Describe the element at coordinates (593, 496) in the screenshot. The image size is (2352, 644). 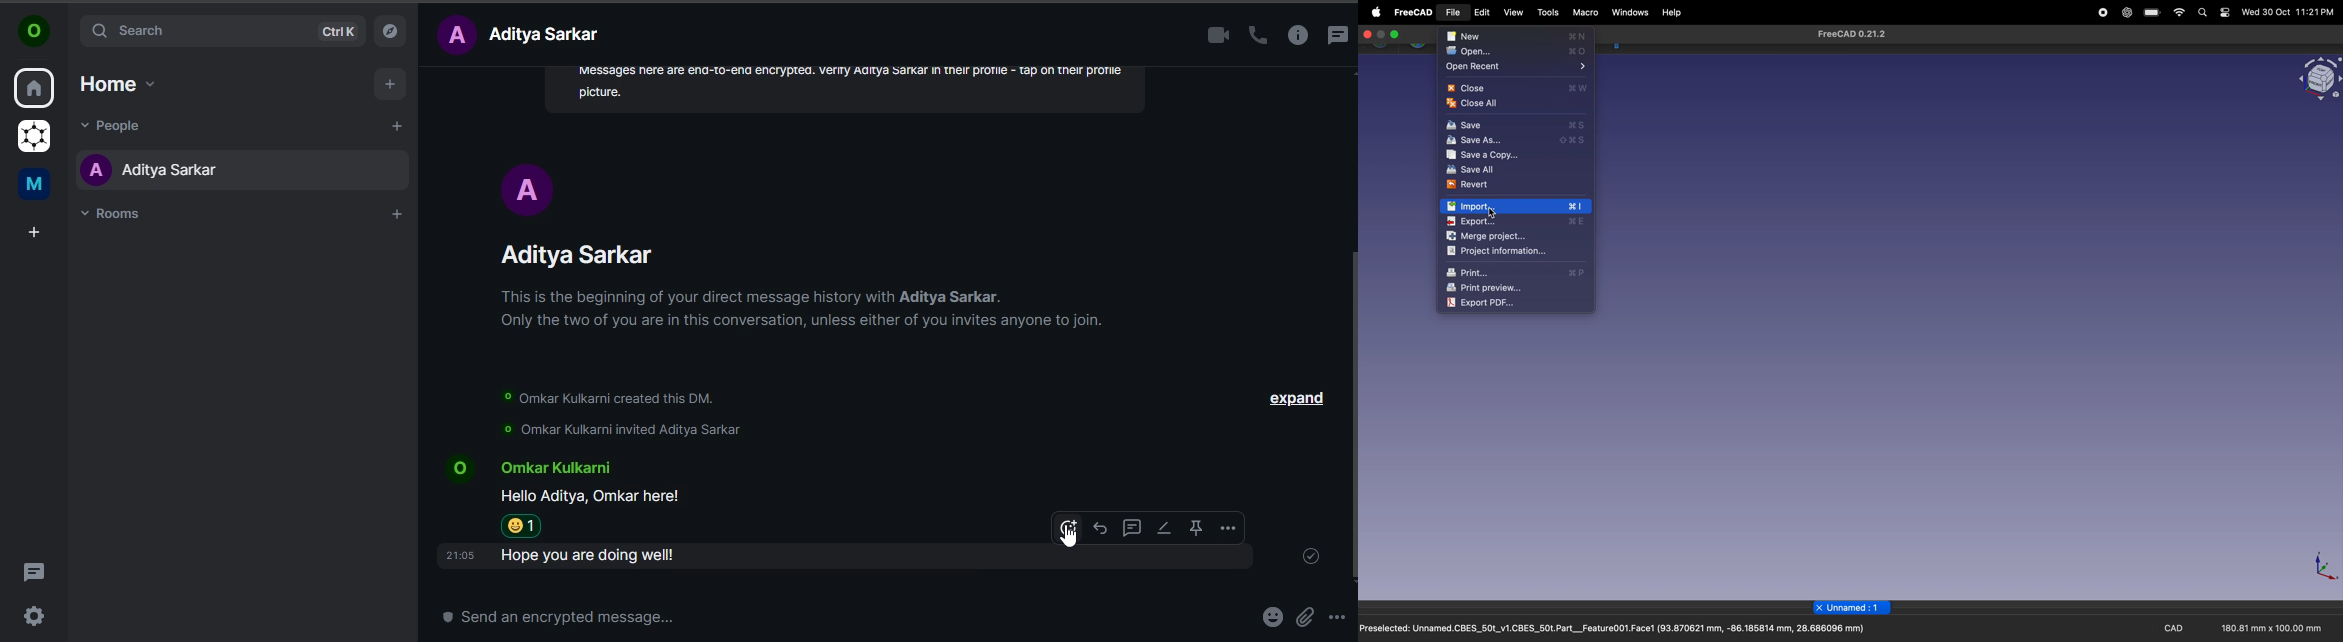
I see `Hello Aditya, Omkar here!` at that location.